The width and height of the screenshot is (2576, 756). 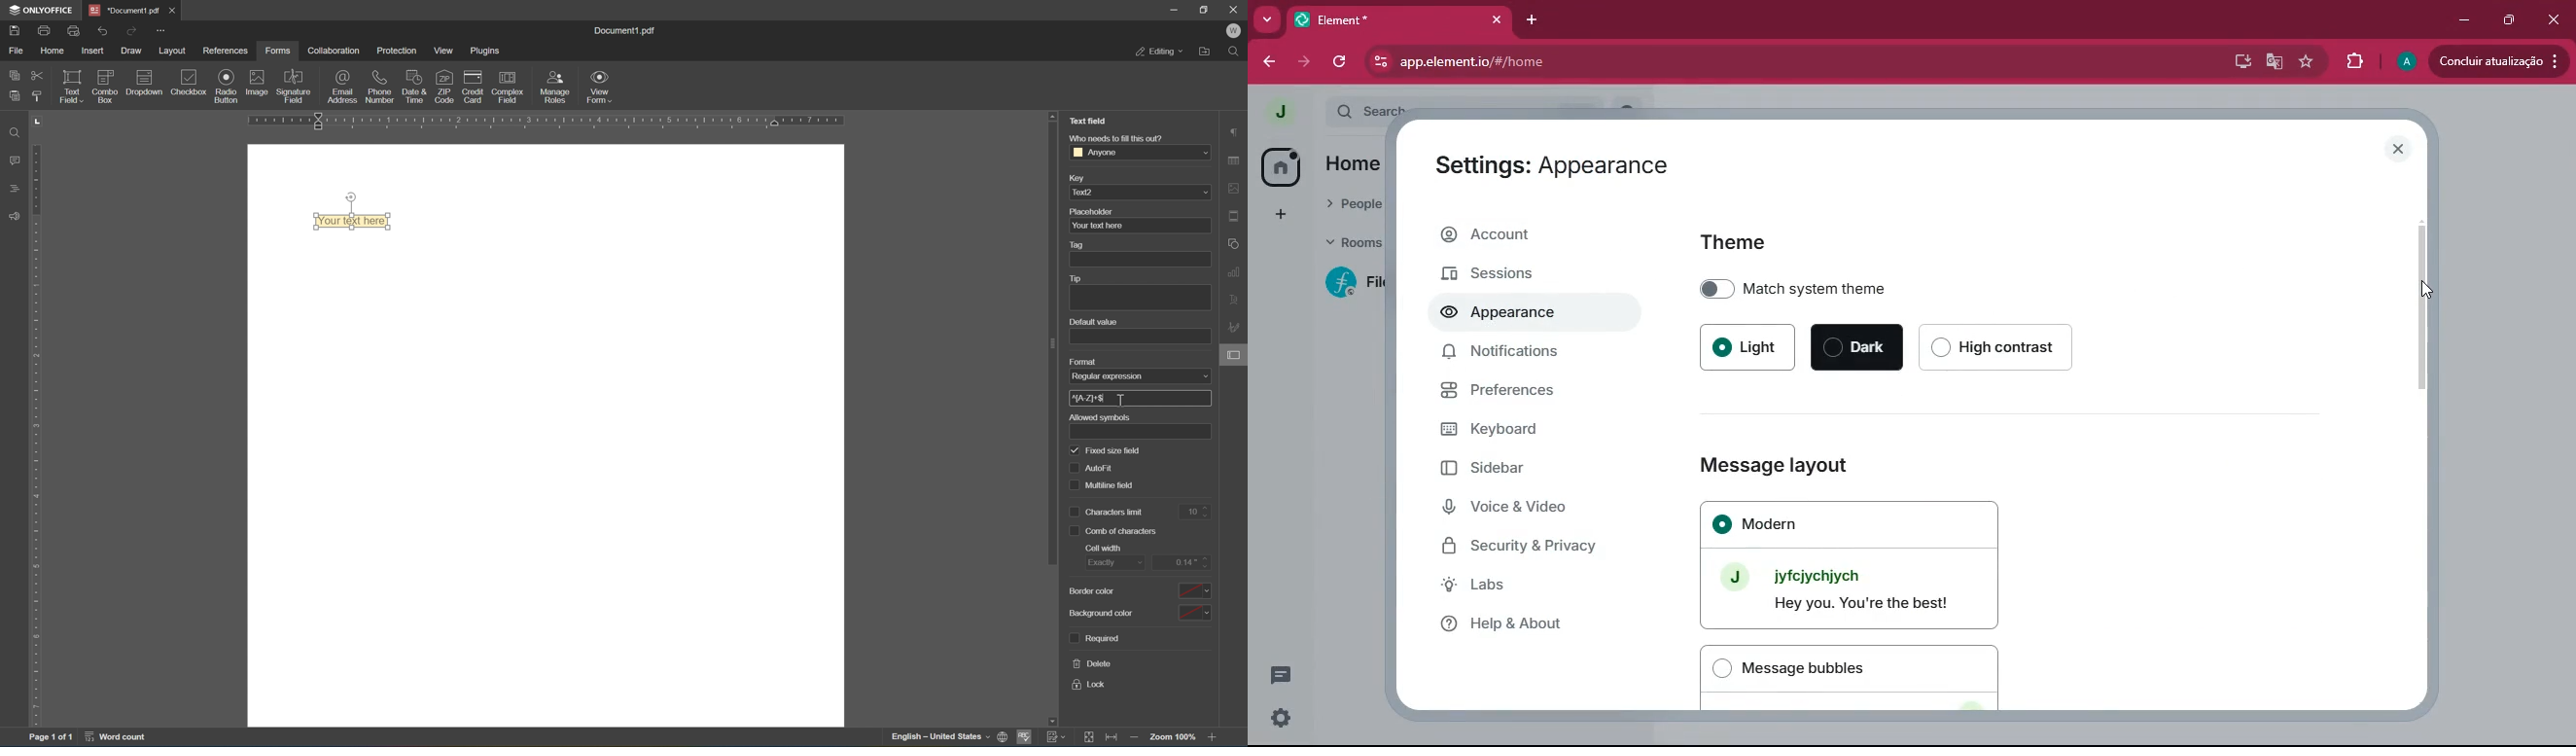 What do you see at coordinates (2305, 63) in the screenshot?
I see `favourite` at bounding box center [2305, 63].